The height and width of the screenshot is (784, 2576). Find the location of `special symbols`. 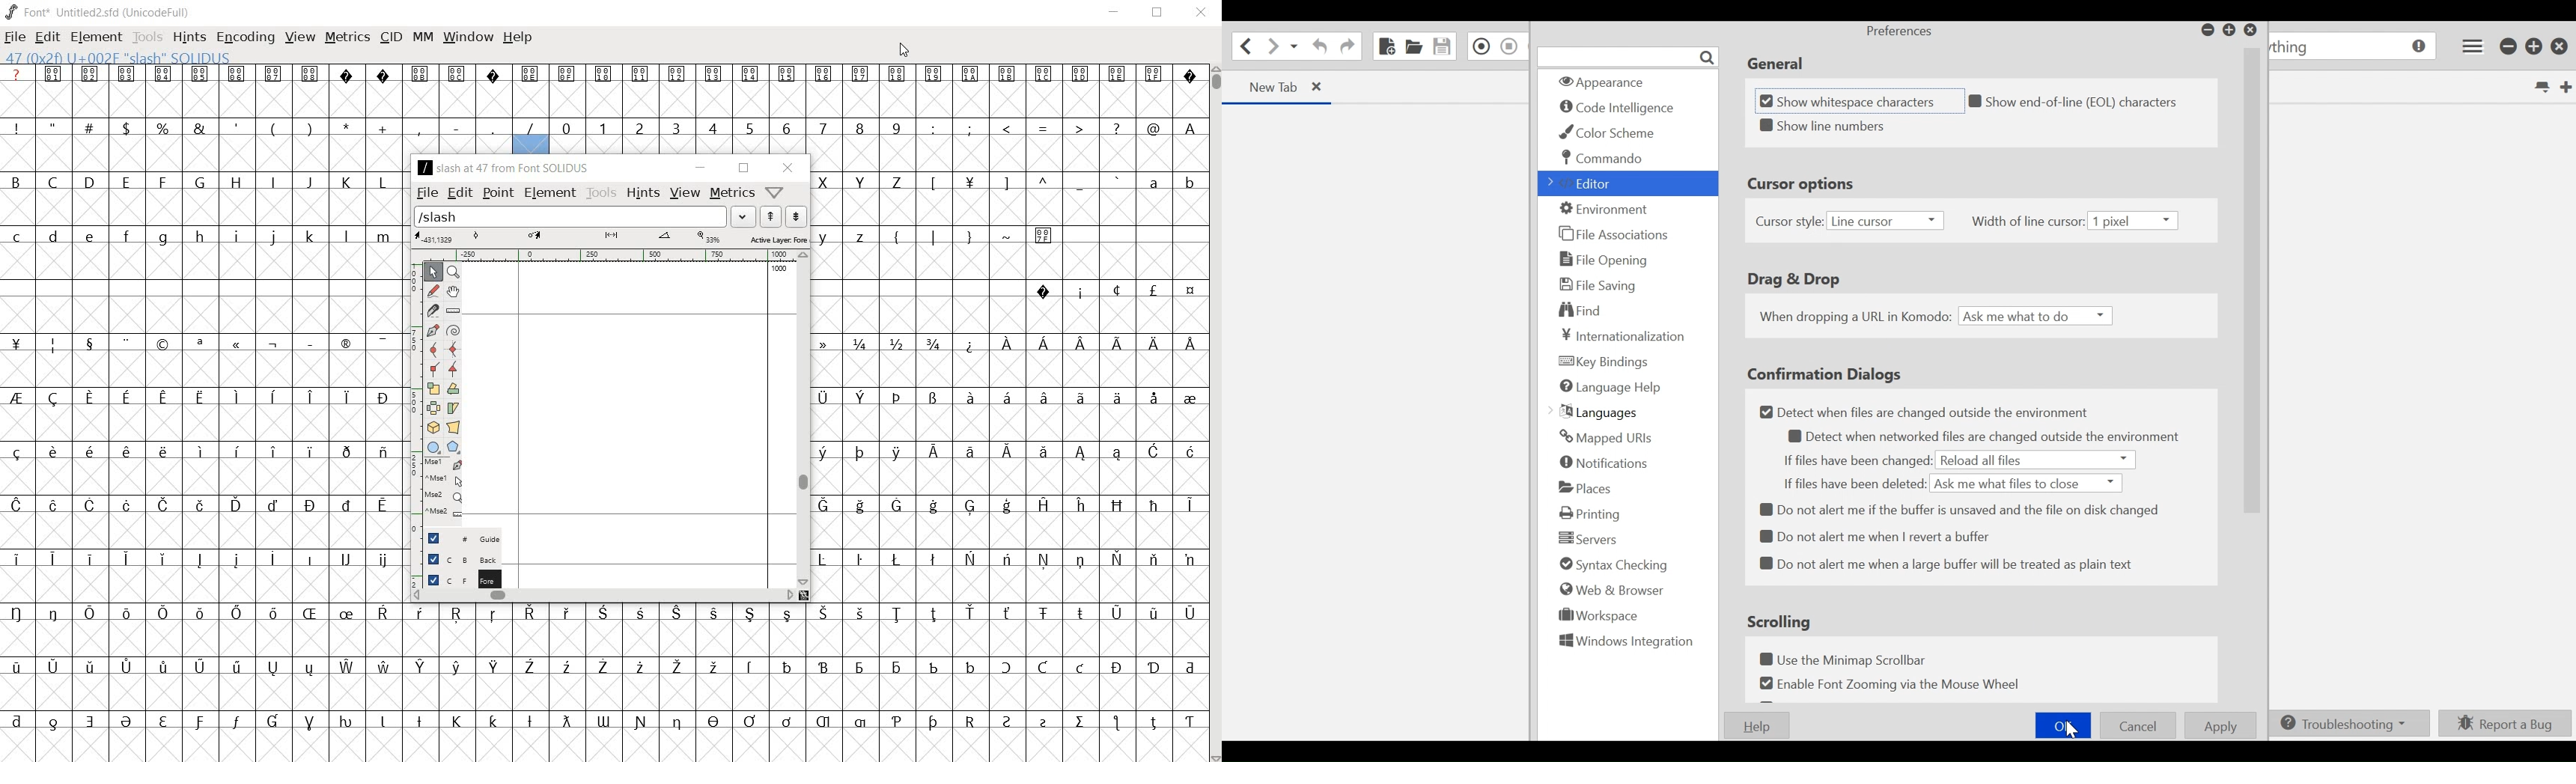

special symbols is located at coordinates (601, 73).